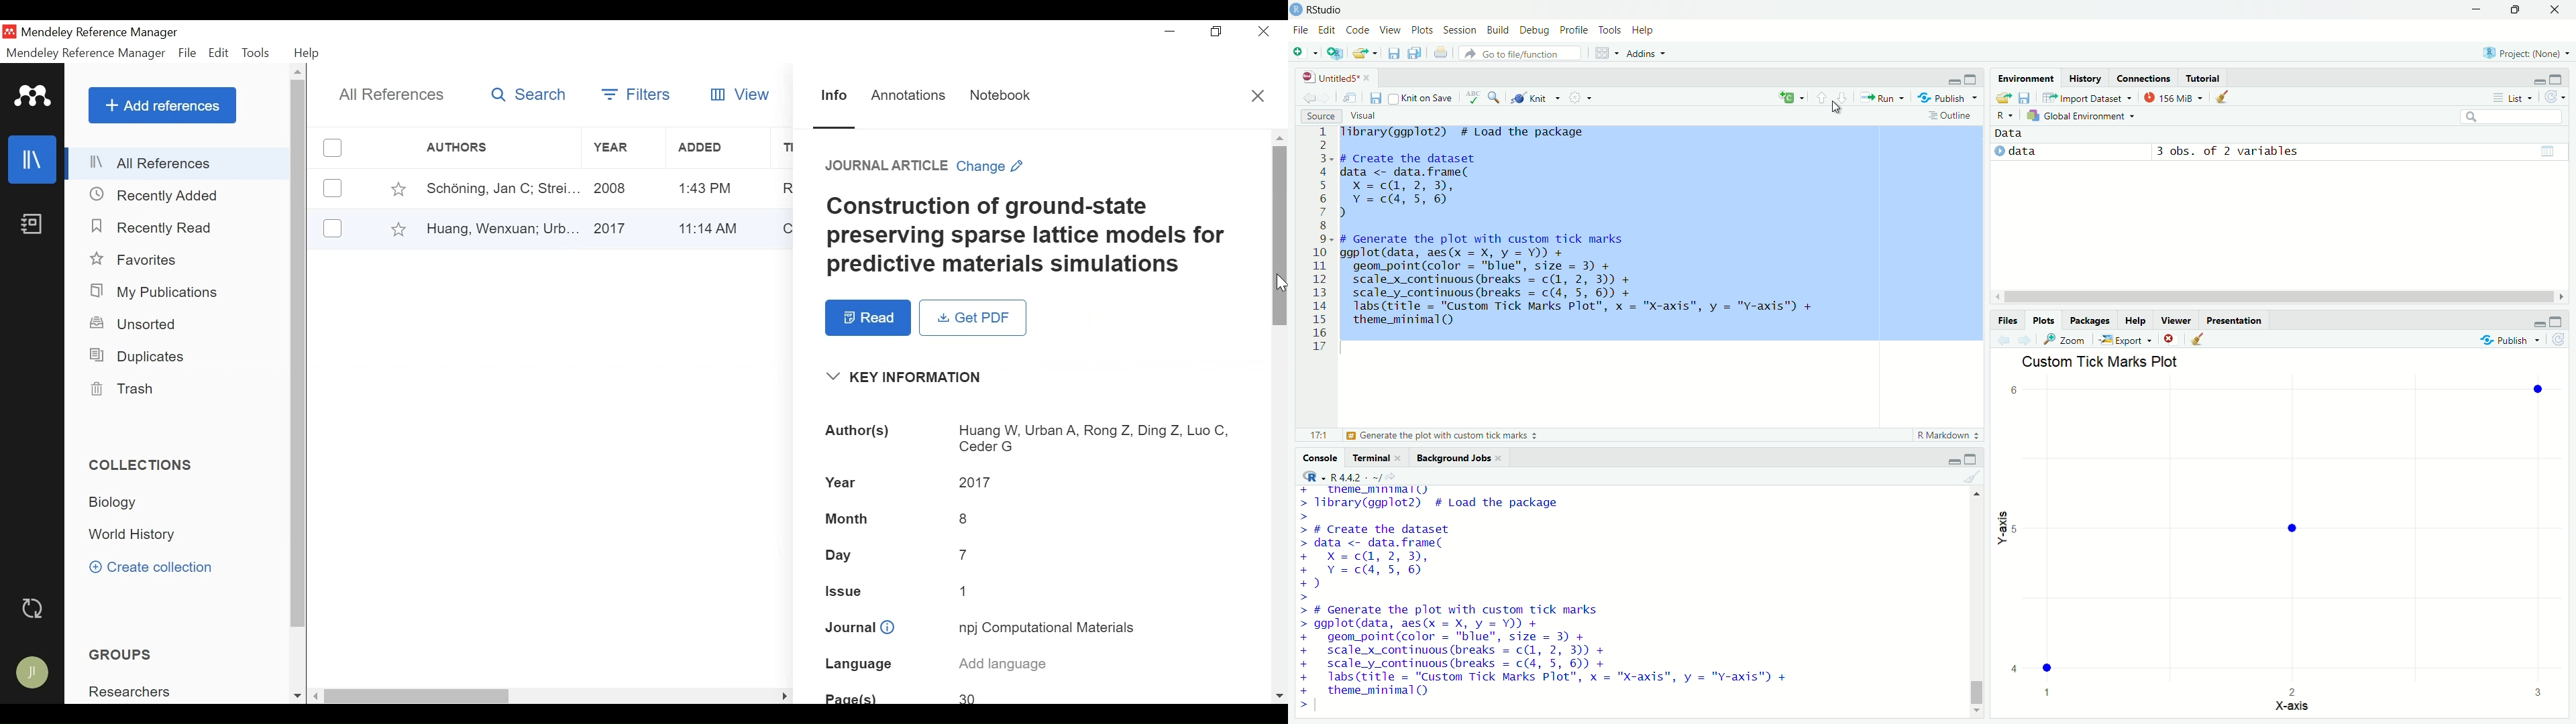 The width and height of the screenshot is (2576, 728). Describe the element at coordinates (2089, 97) in the screenshot. I see `import dataset` at that location.